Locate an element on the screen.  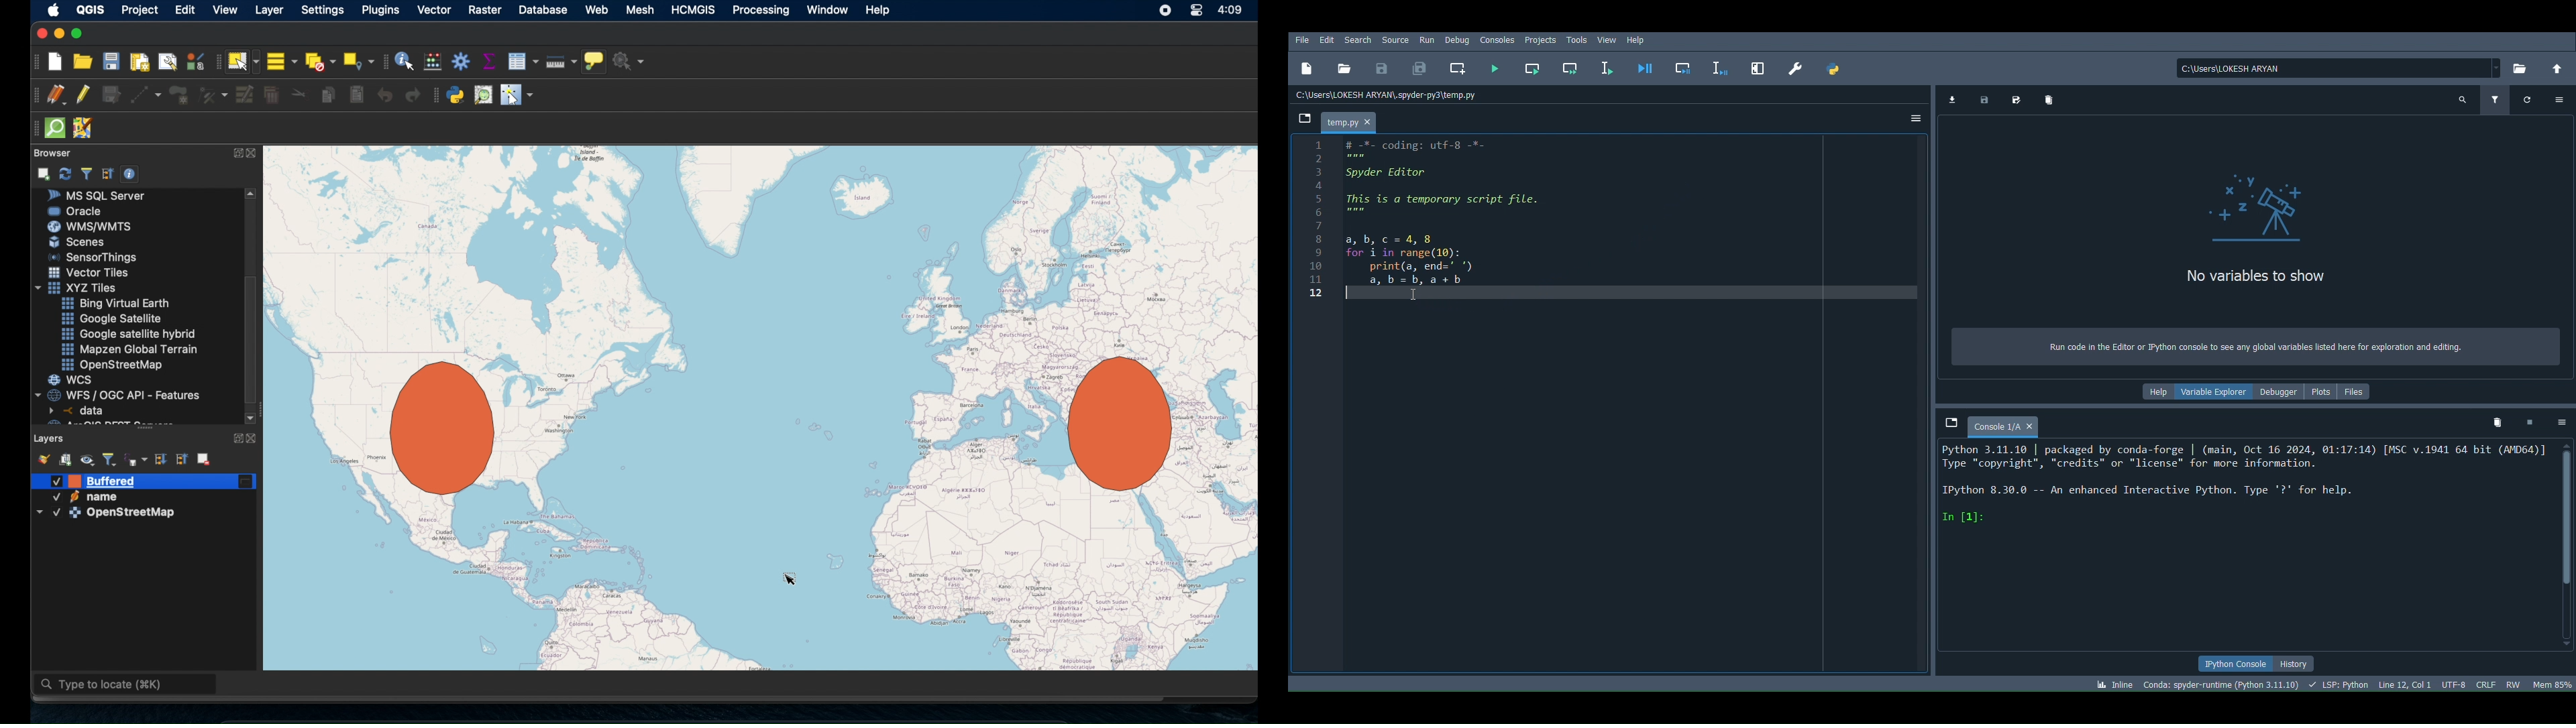
History is located at coordinates (2295, 664).